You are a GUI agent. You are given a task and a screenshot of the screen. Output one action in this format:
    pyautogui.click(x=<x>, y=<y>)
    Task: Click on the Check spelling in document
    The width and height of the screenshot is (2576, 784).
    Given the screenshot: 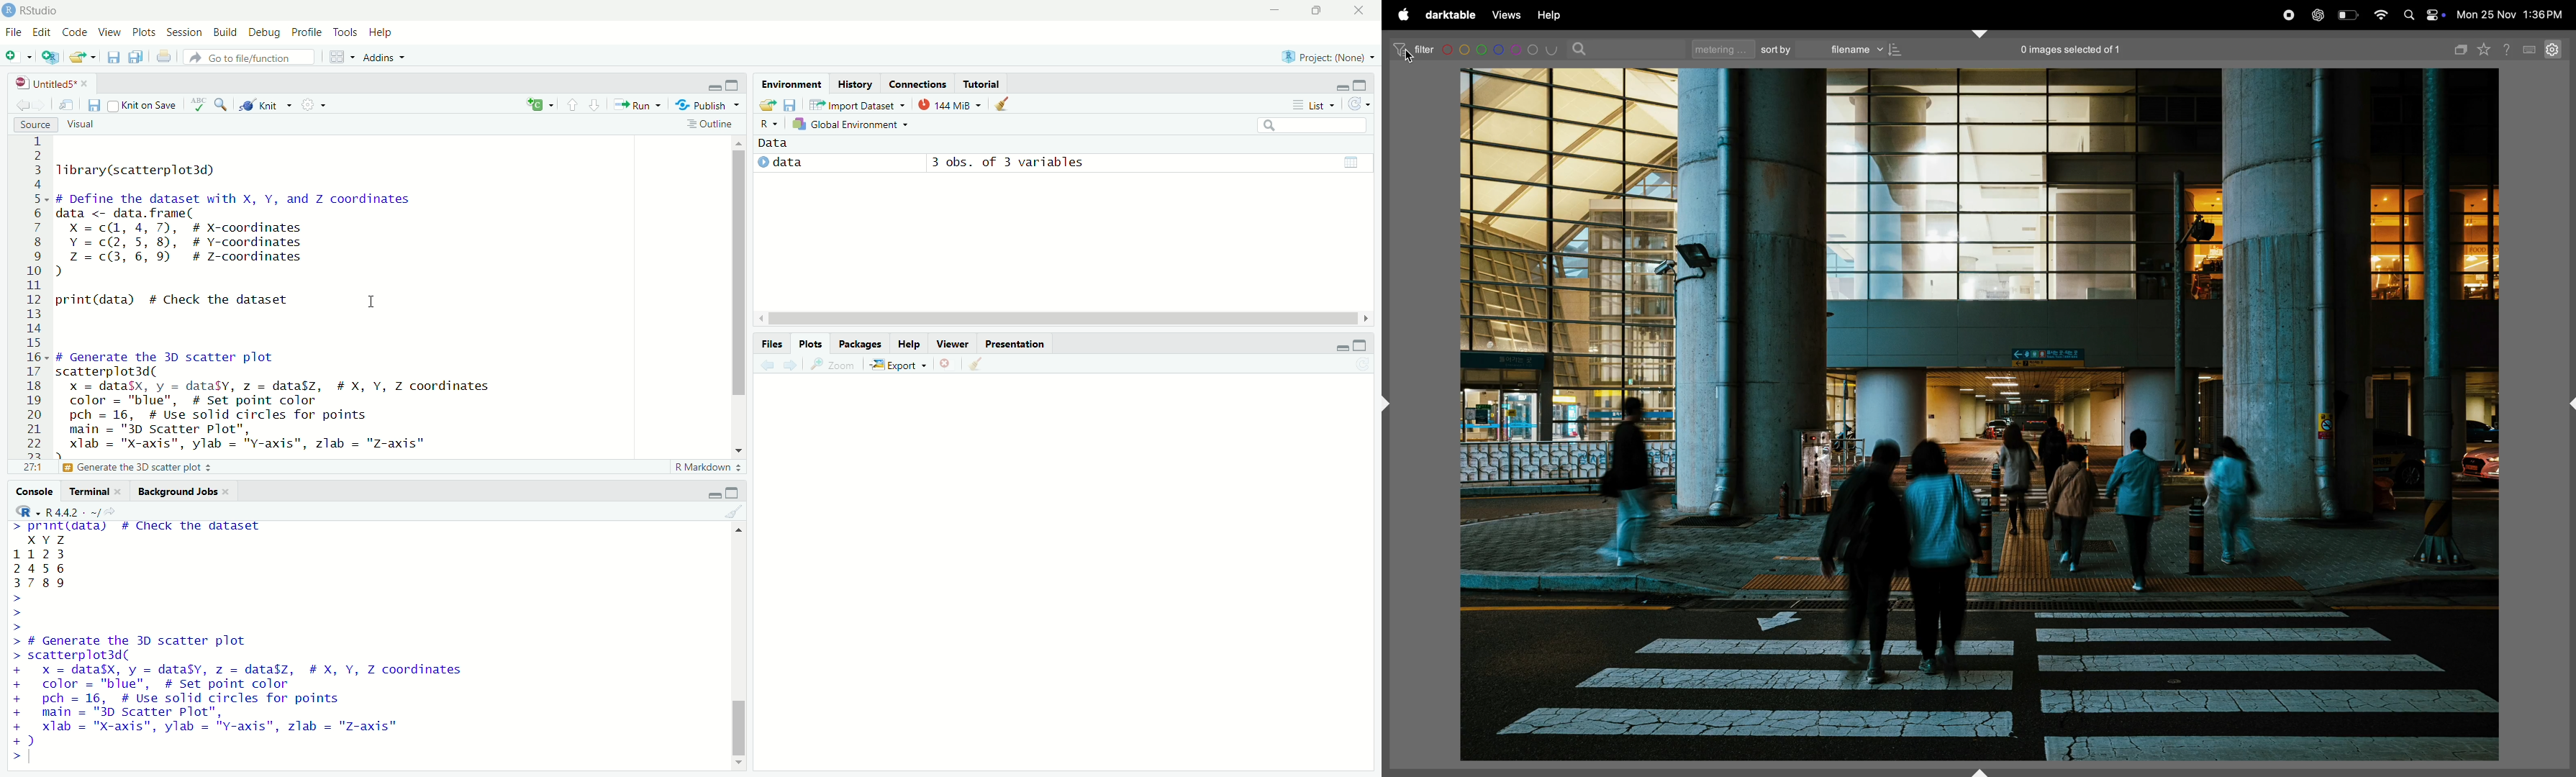 What is the action you would take?
    pyautogui.click(x=200, y=103)
    